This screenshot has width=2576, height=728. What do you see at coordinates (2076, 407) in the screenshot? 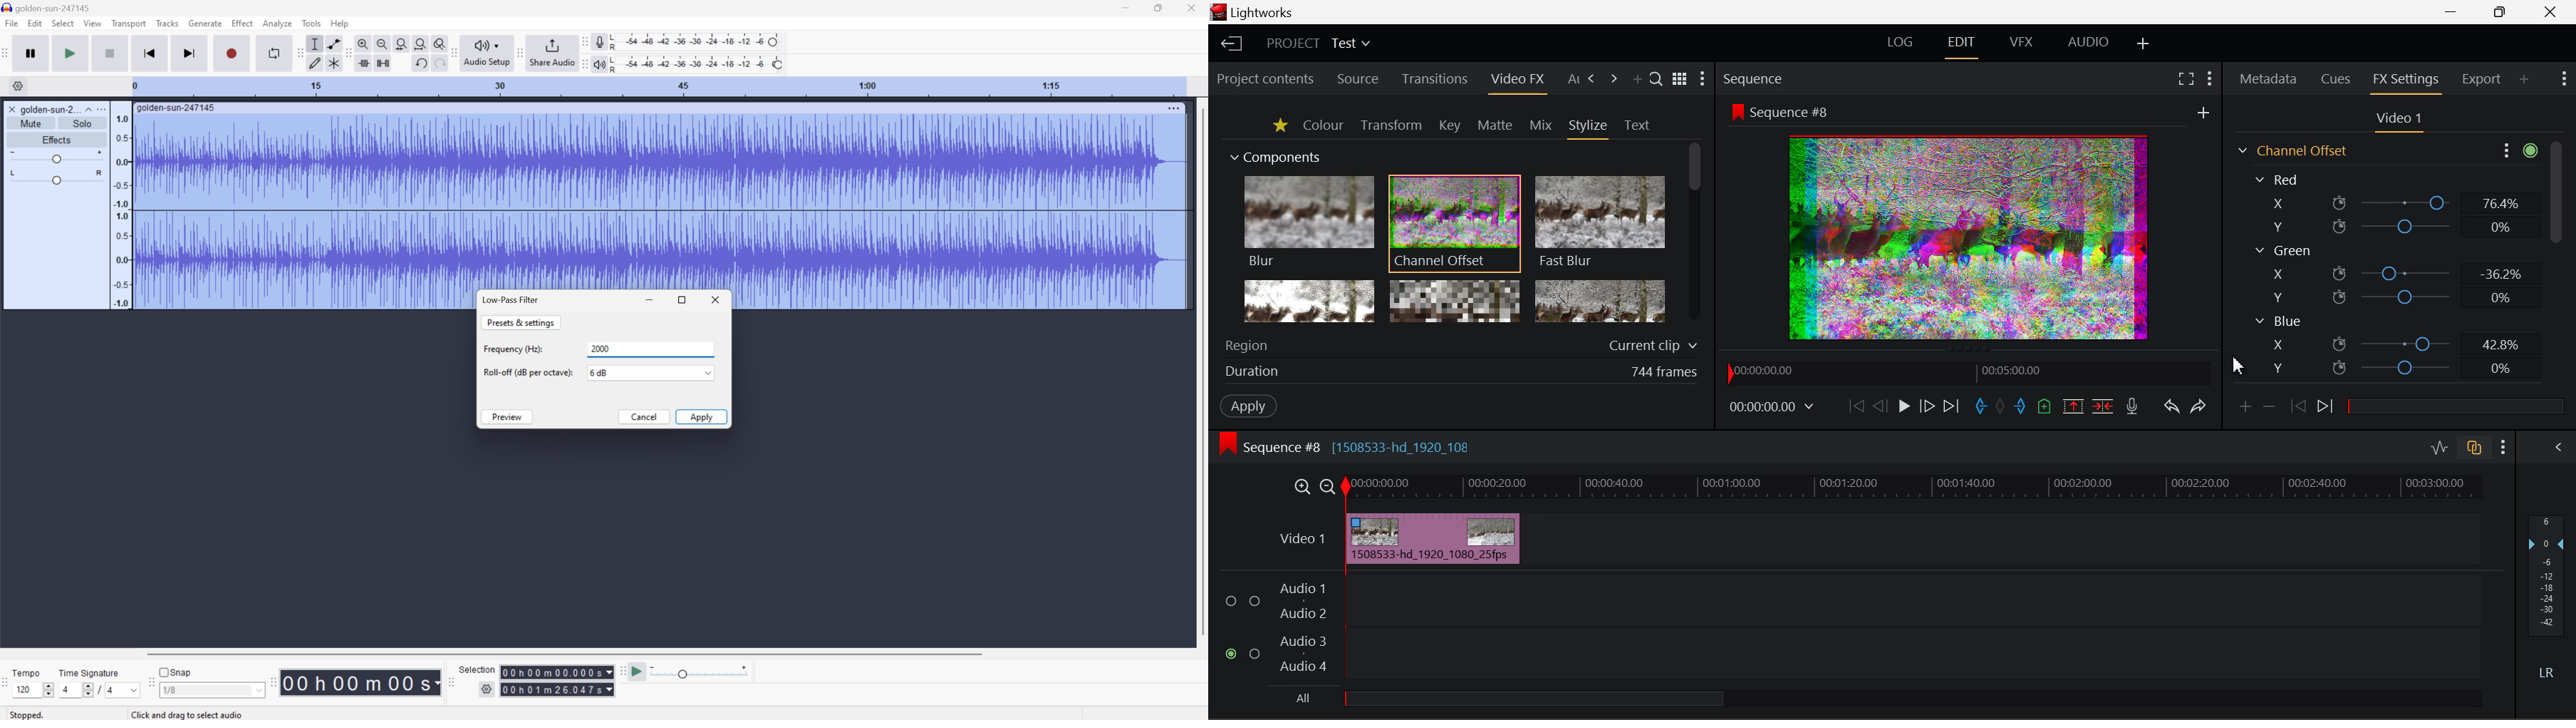
I see `Remove marked Section` at bounding box center [2076, 407].